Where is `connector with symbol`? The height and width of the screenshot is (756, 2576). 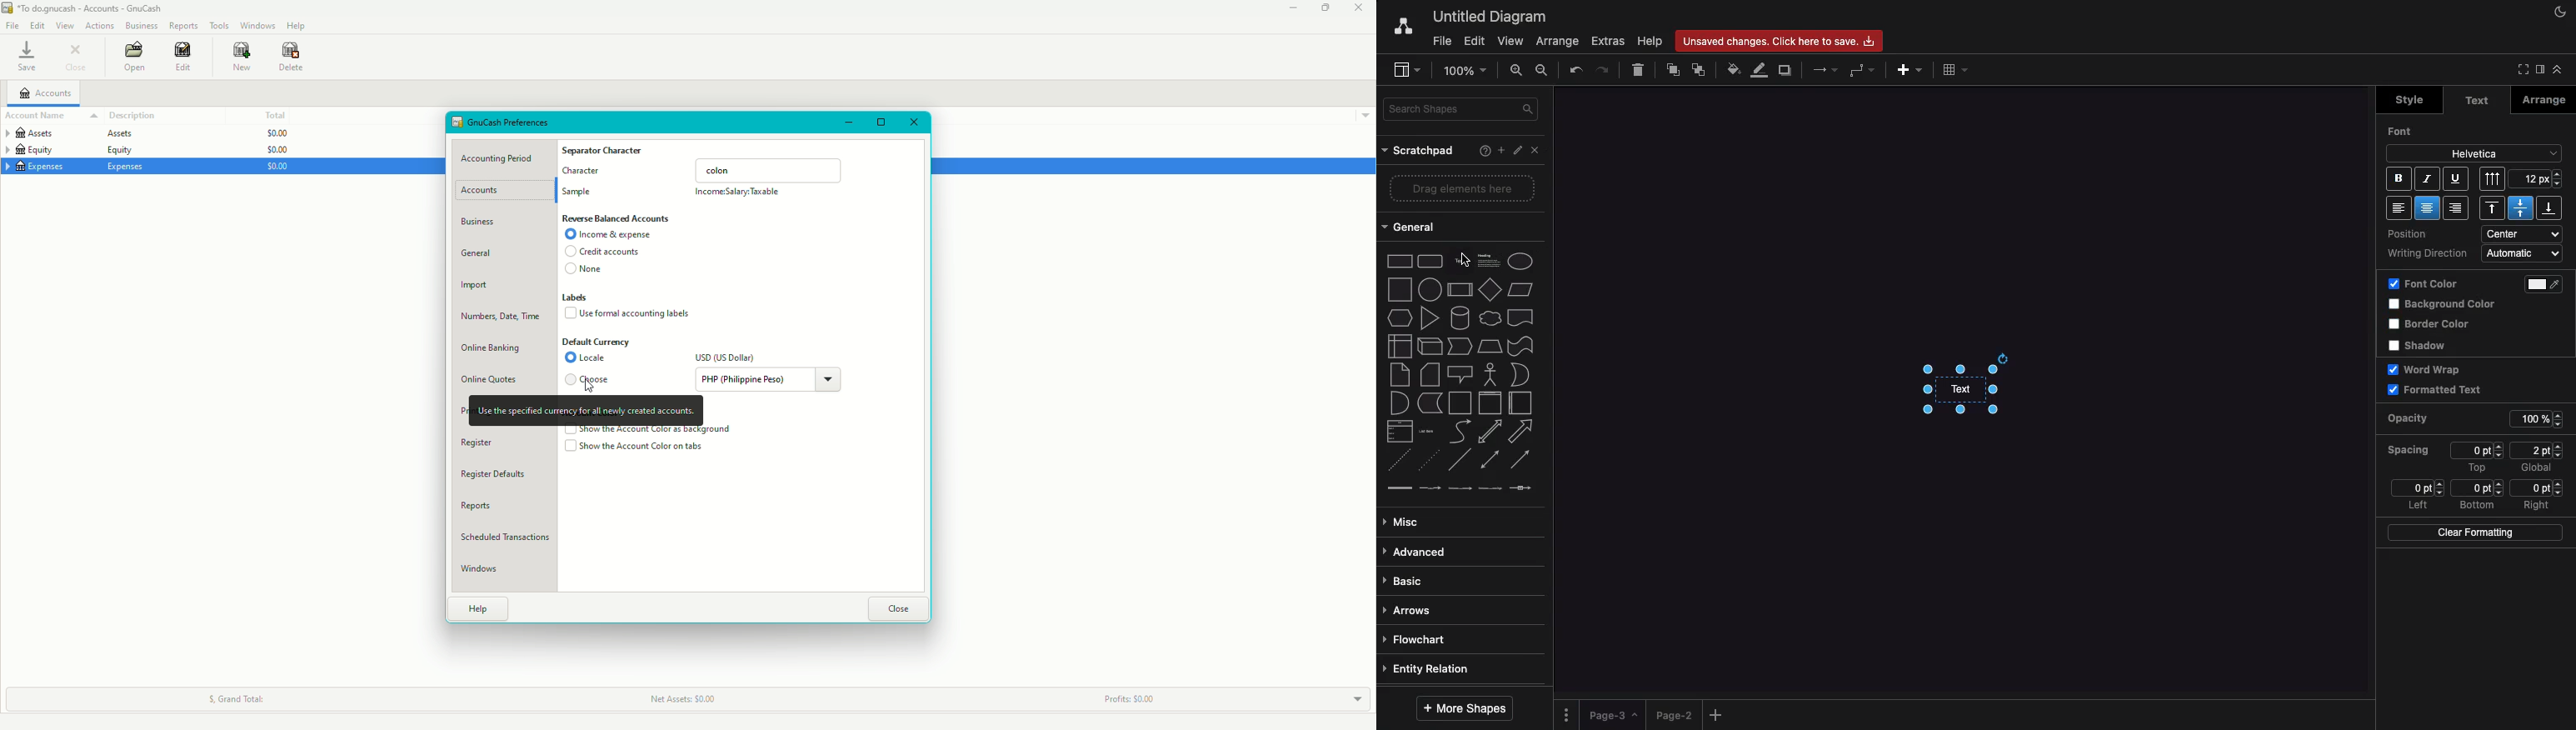 connector with symbol is located at coordinates (1523, 488).